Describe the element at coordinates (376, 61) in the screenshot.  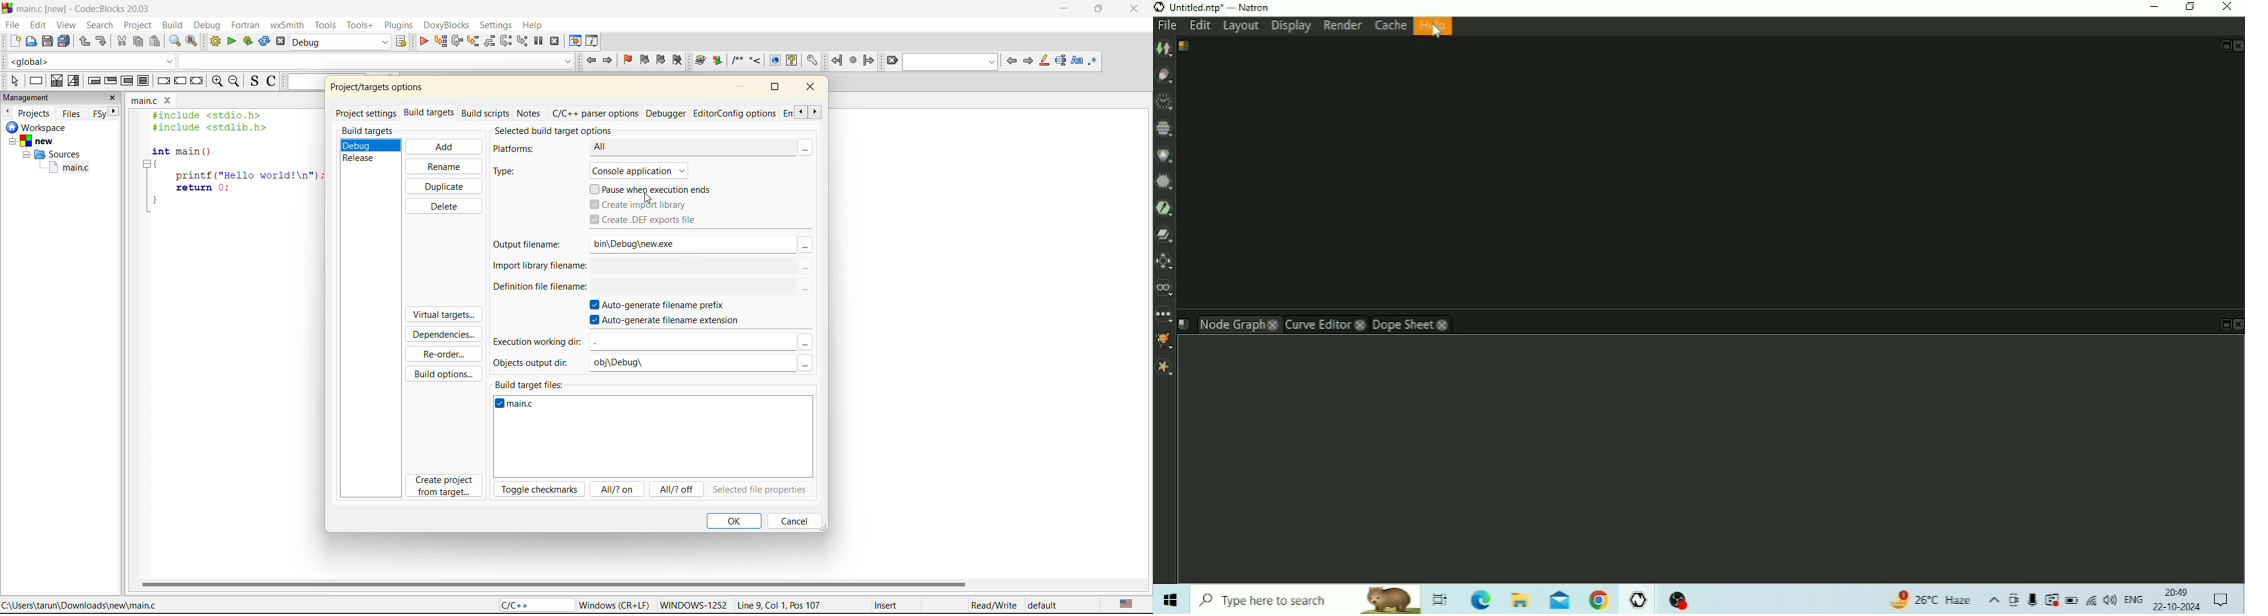
I see `Code Completion Search` at that location.